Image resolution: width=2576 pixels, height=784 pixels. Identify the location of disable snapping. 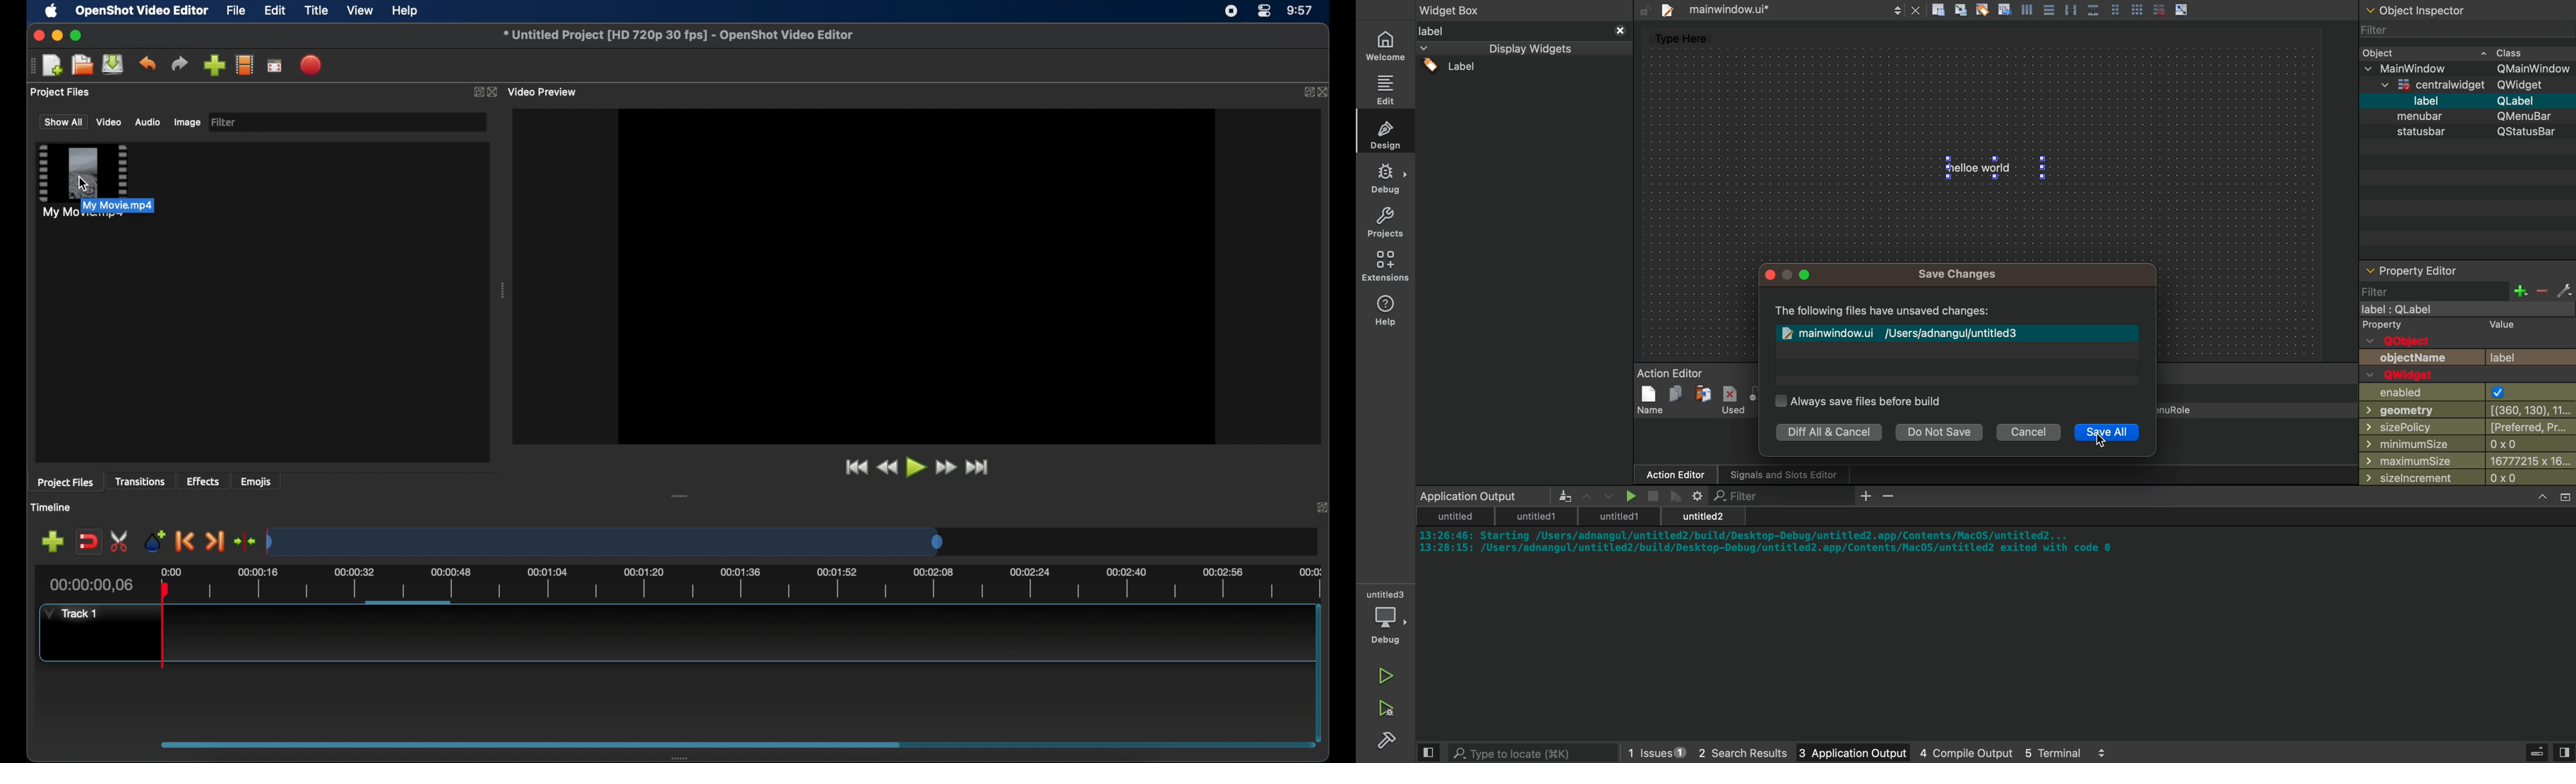
(88, 542).